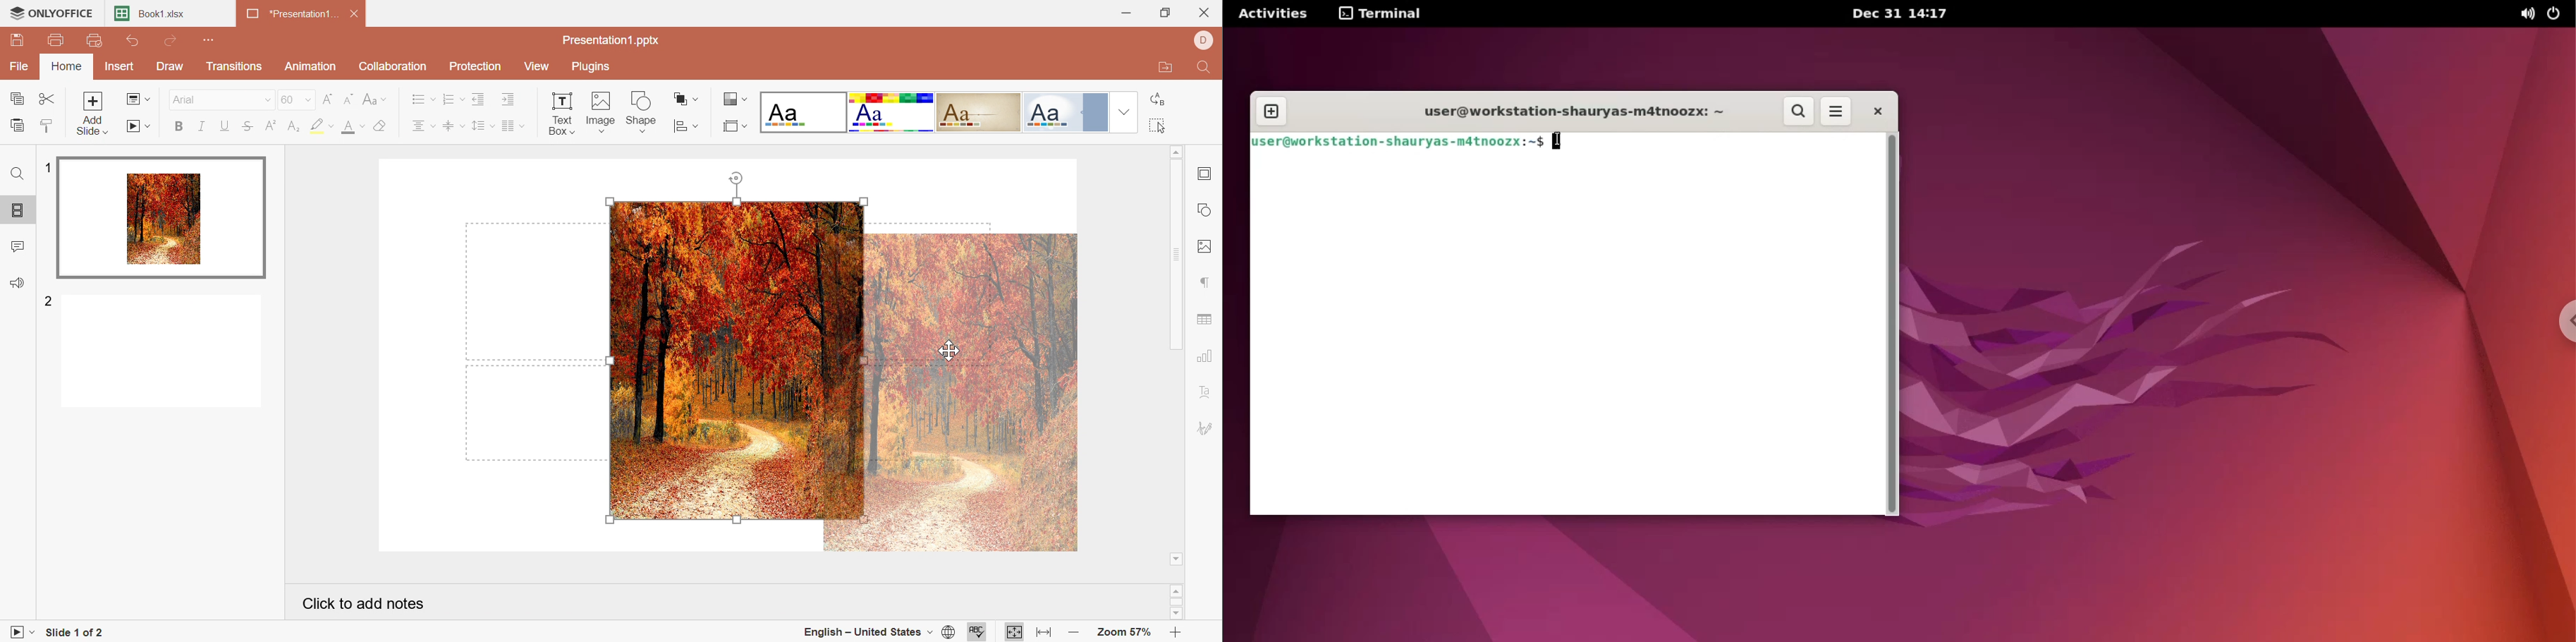 This screenshot has height=644, width=2576. What do you see at coordinates (683, 98) in the screenshot?
I see `Arrange shape` at bounding box center [683, 98].